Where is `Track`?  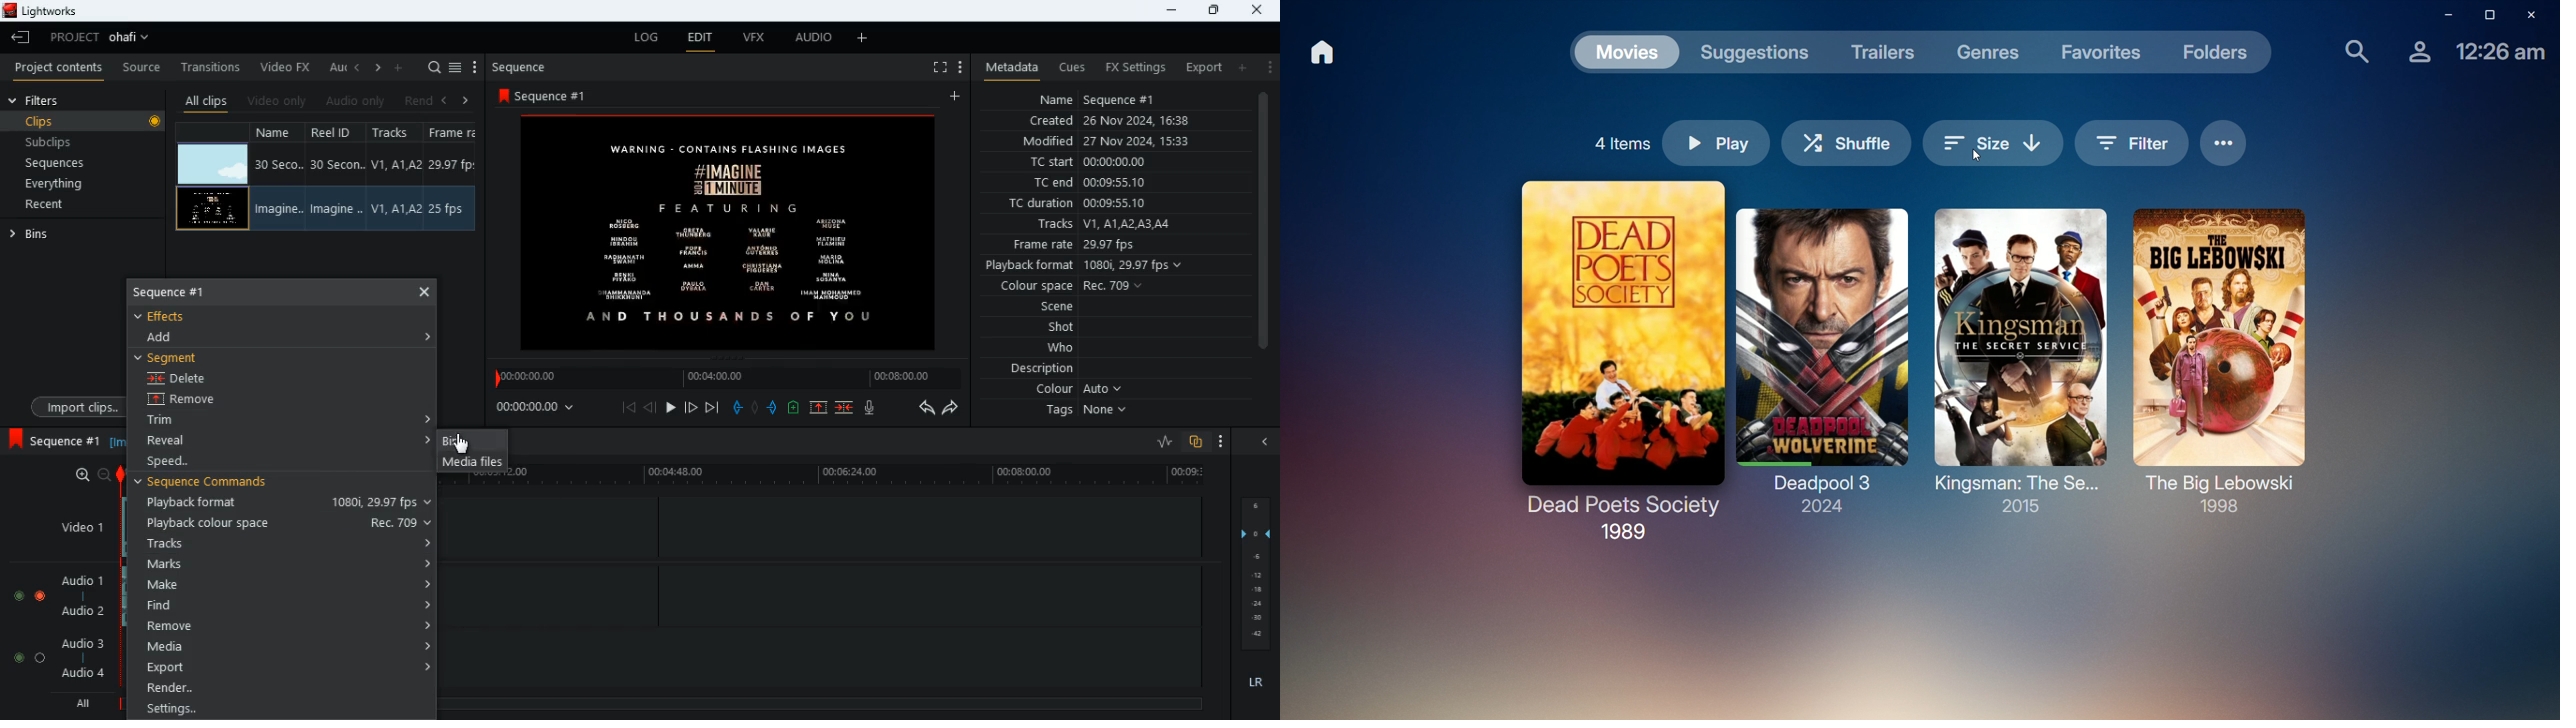
Track is located at coordinates (398, 164).